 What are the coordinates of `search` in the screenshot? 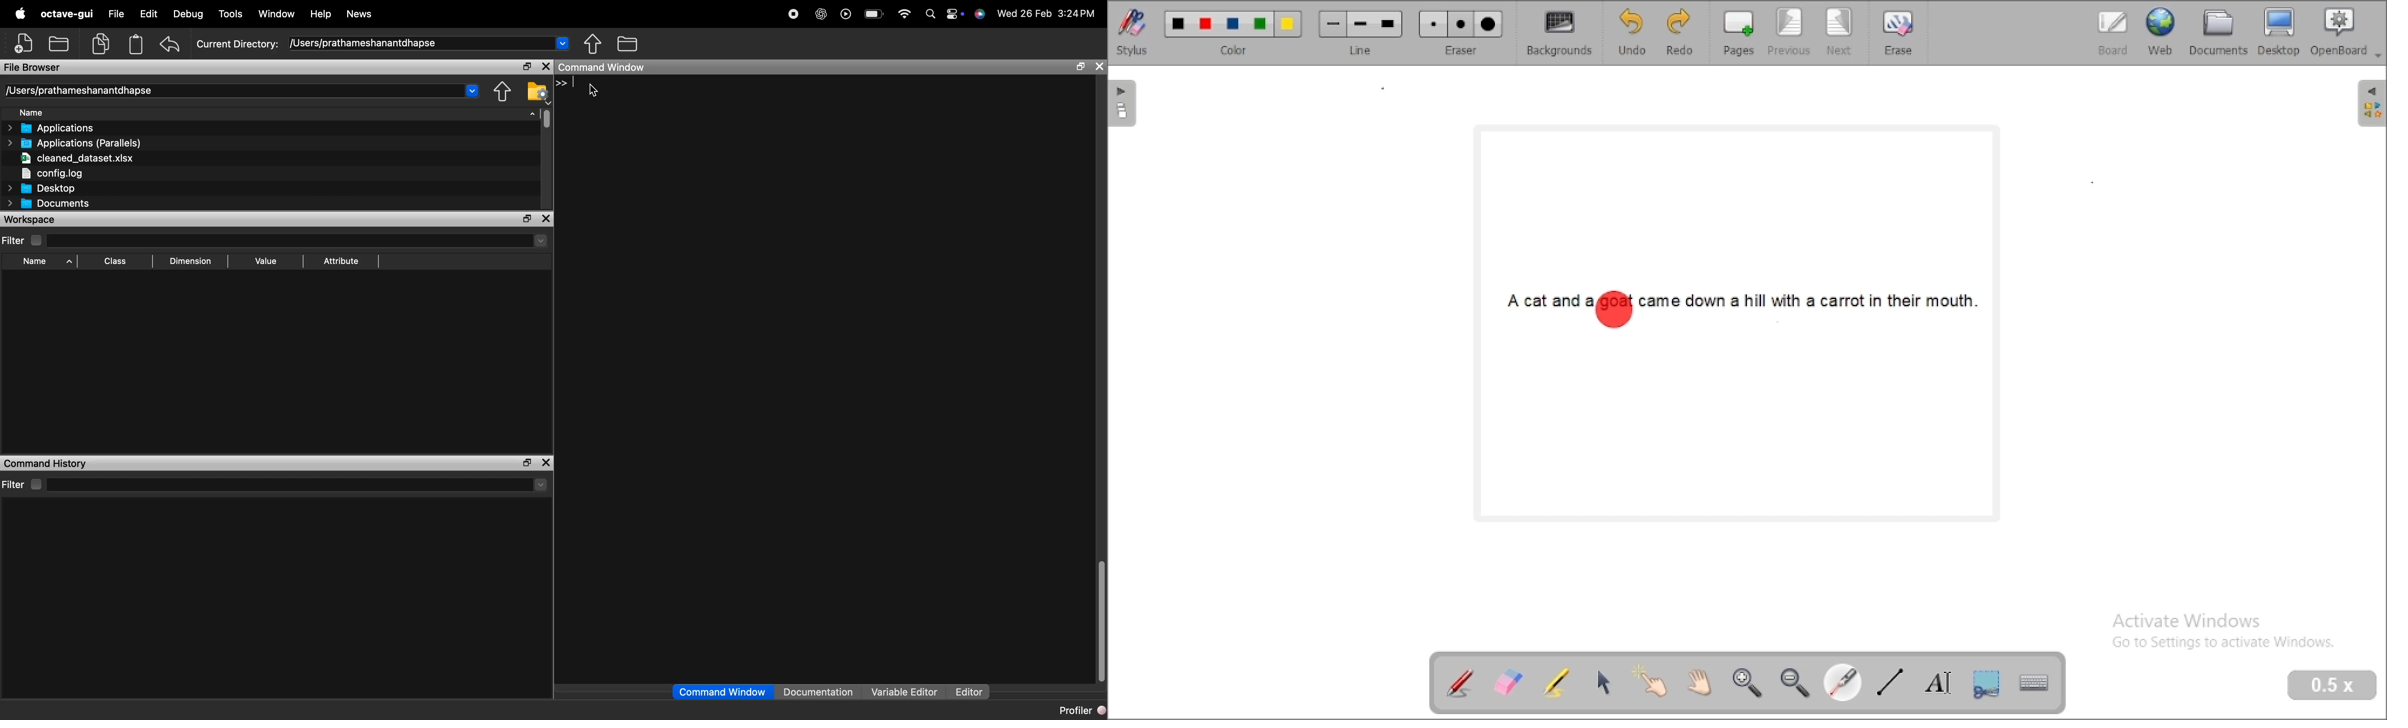 It's located at (929, 15).